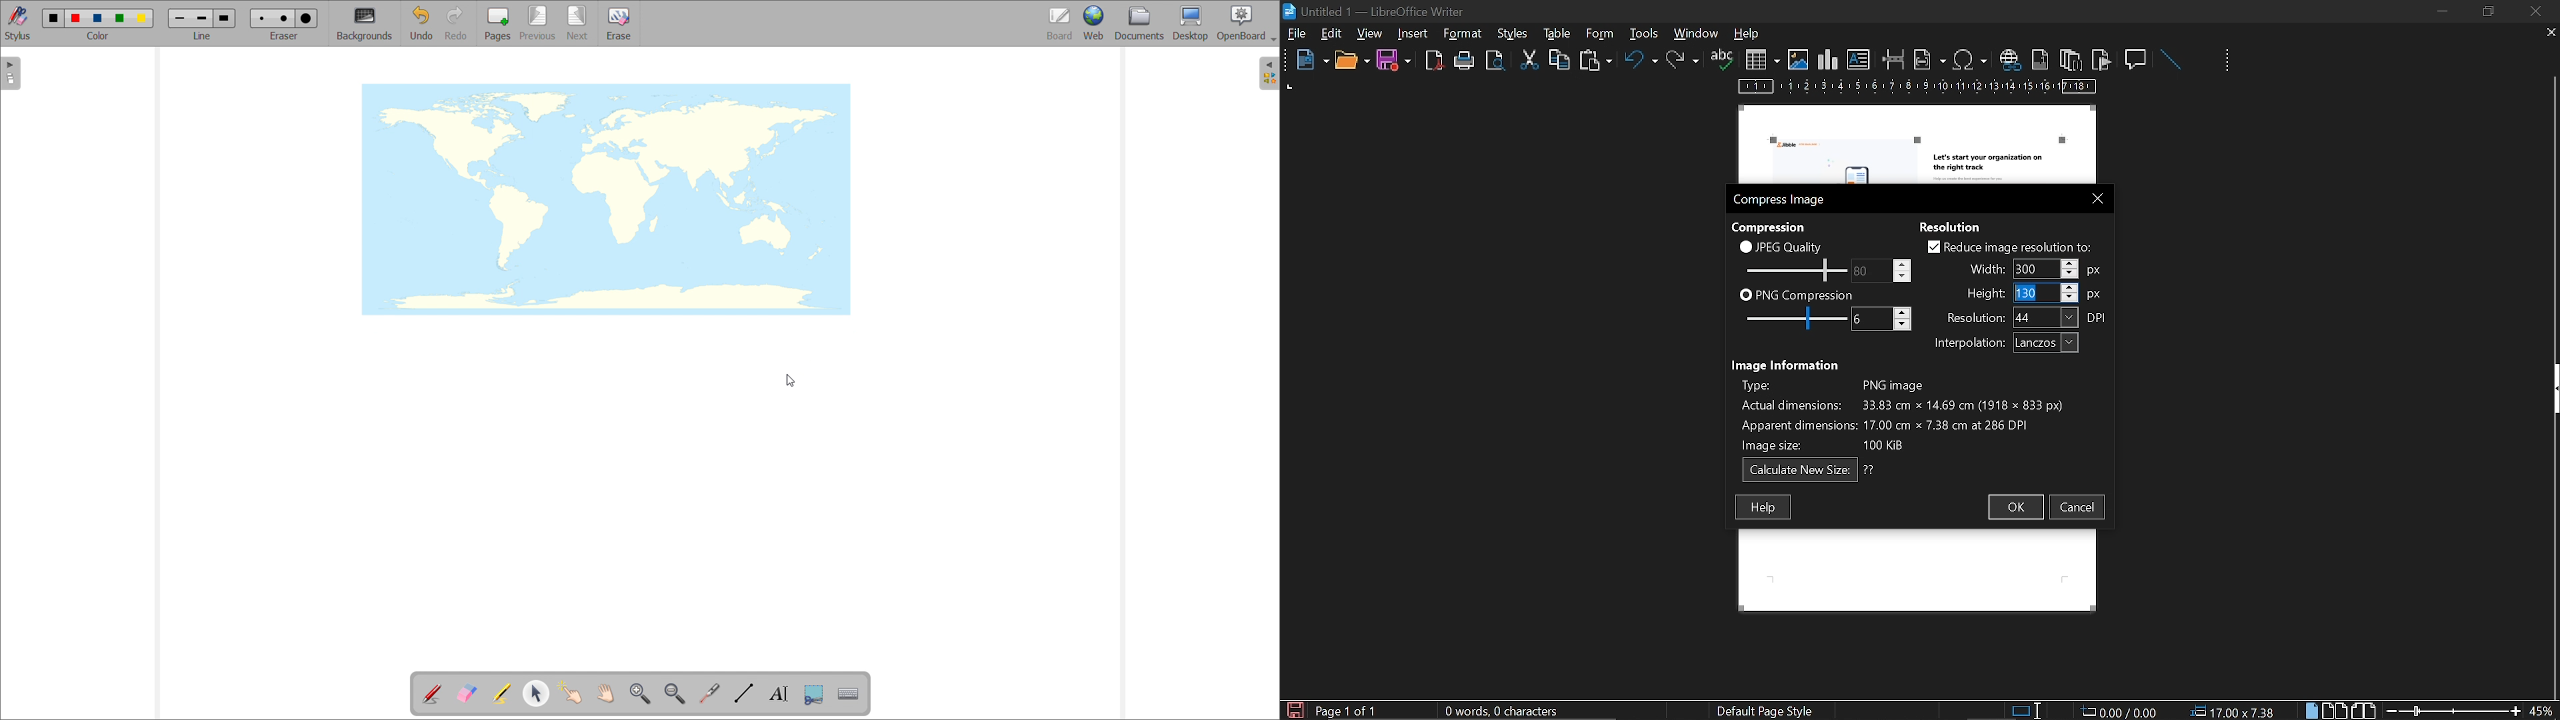 The width and height of the screenshot is (2576, 728). I want to click on scroll page, so click(606, 693).